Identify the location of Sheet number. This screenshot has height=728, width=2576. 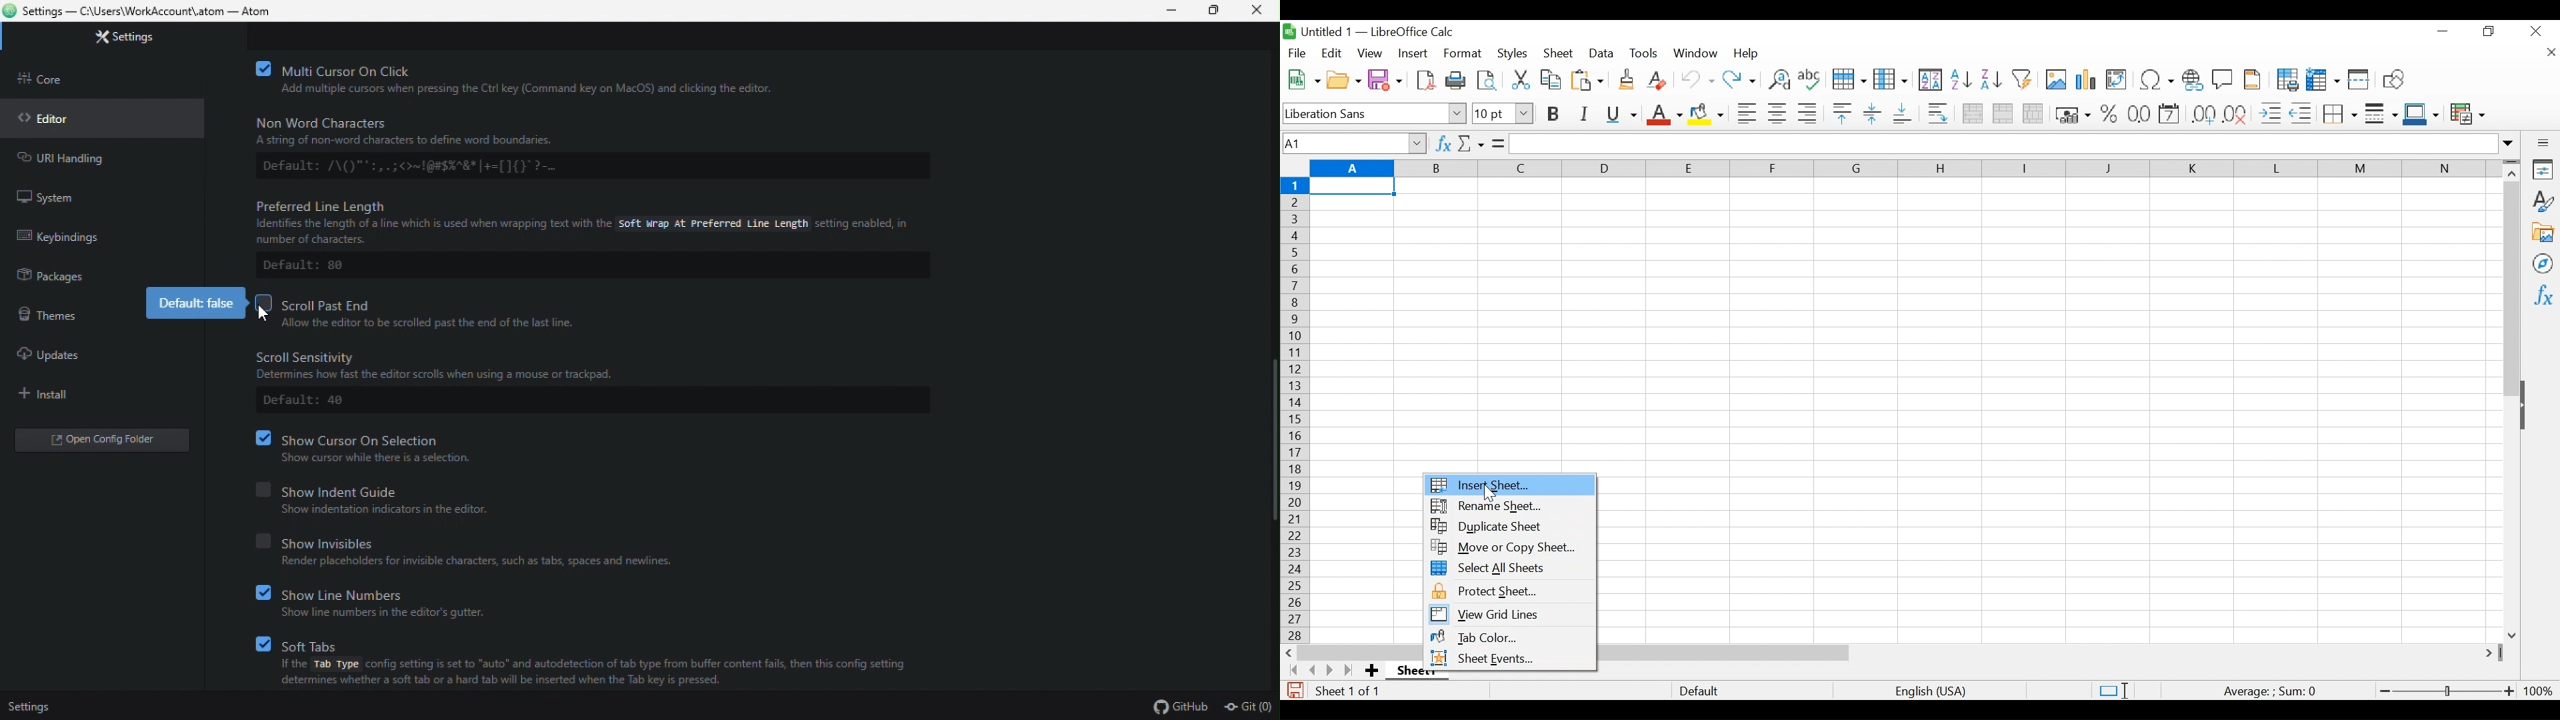
(1350, 691).